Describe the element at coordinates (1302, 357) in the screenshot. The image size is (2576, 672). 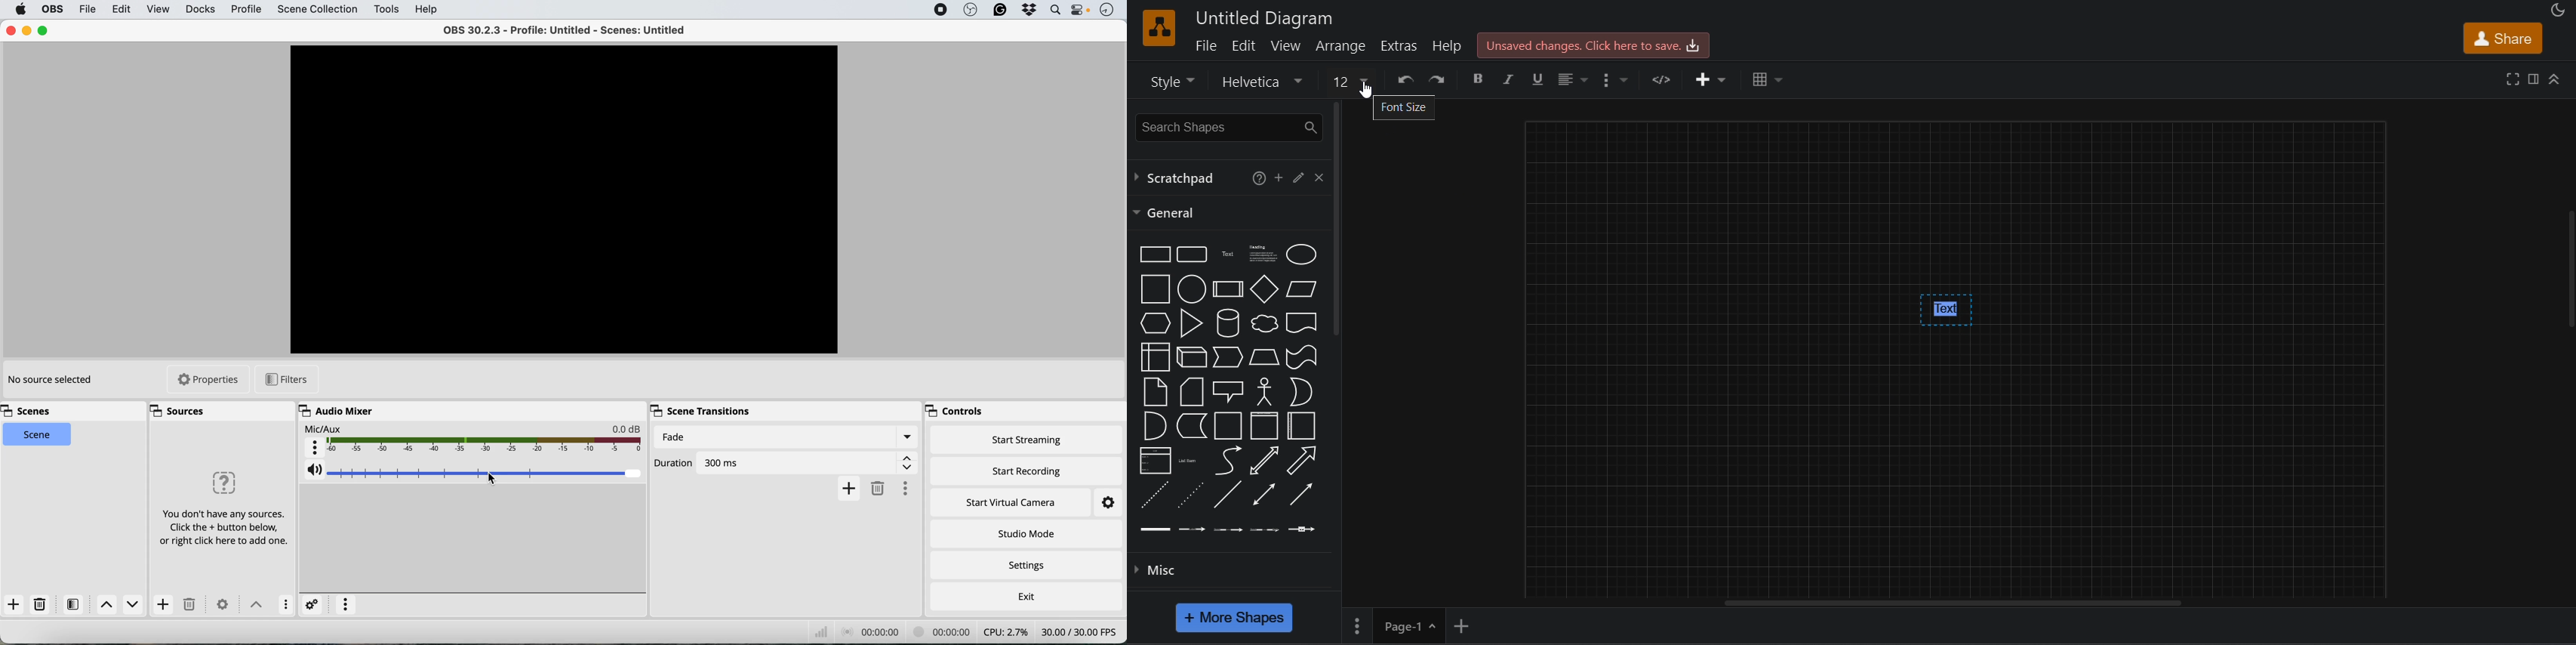
I see `Tape` at that location.